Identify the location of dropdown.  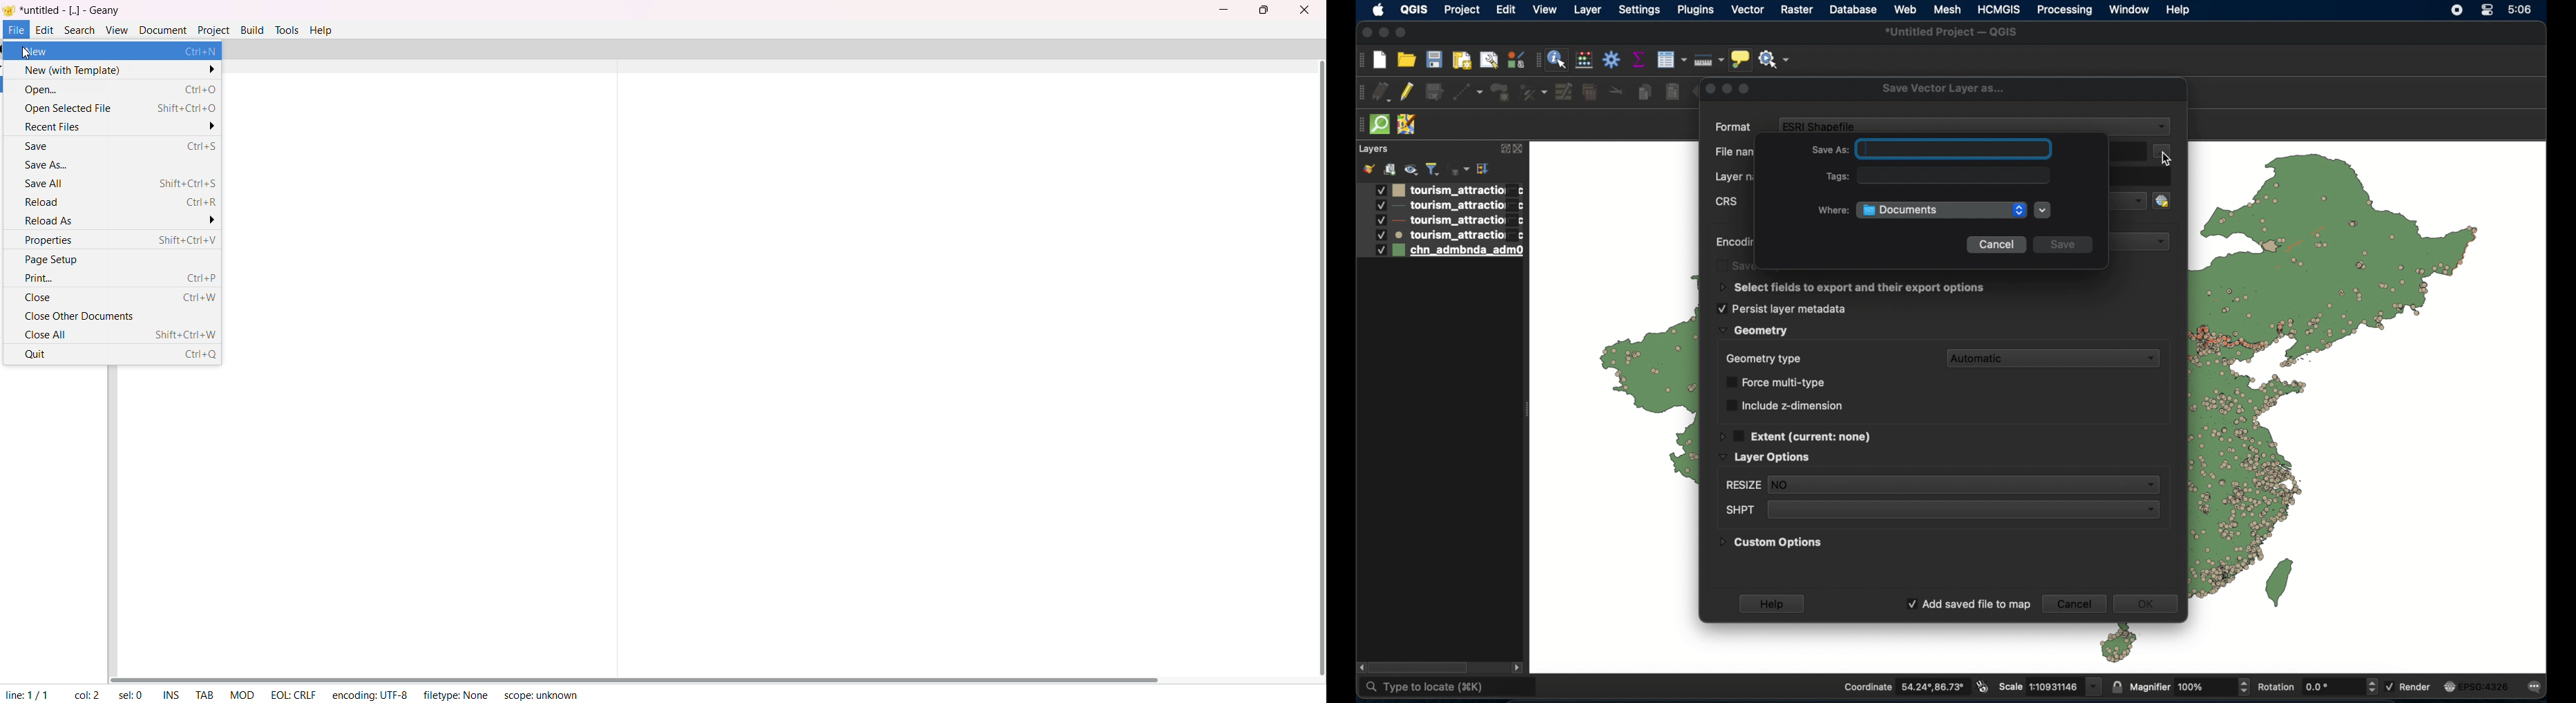
(2045, 211).